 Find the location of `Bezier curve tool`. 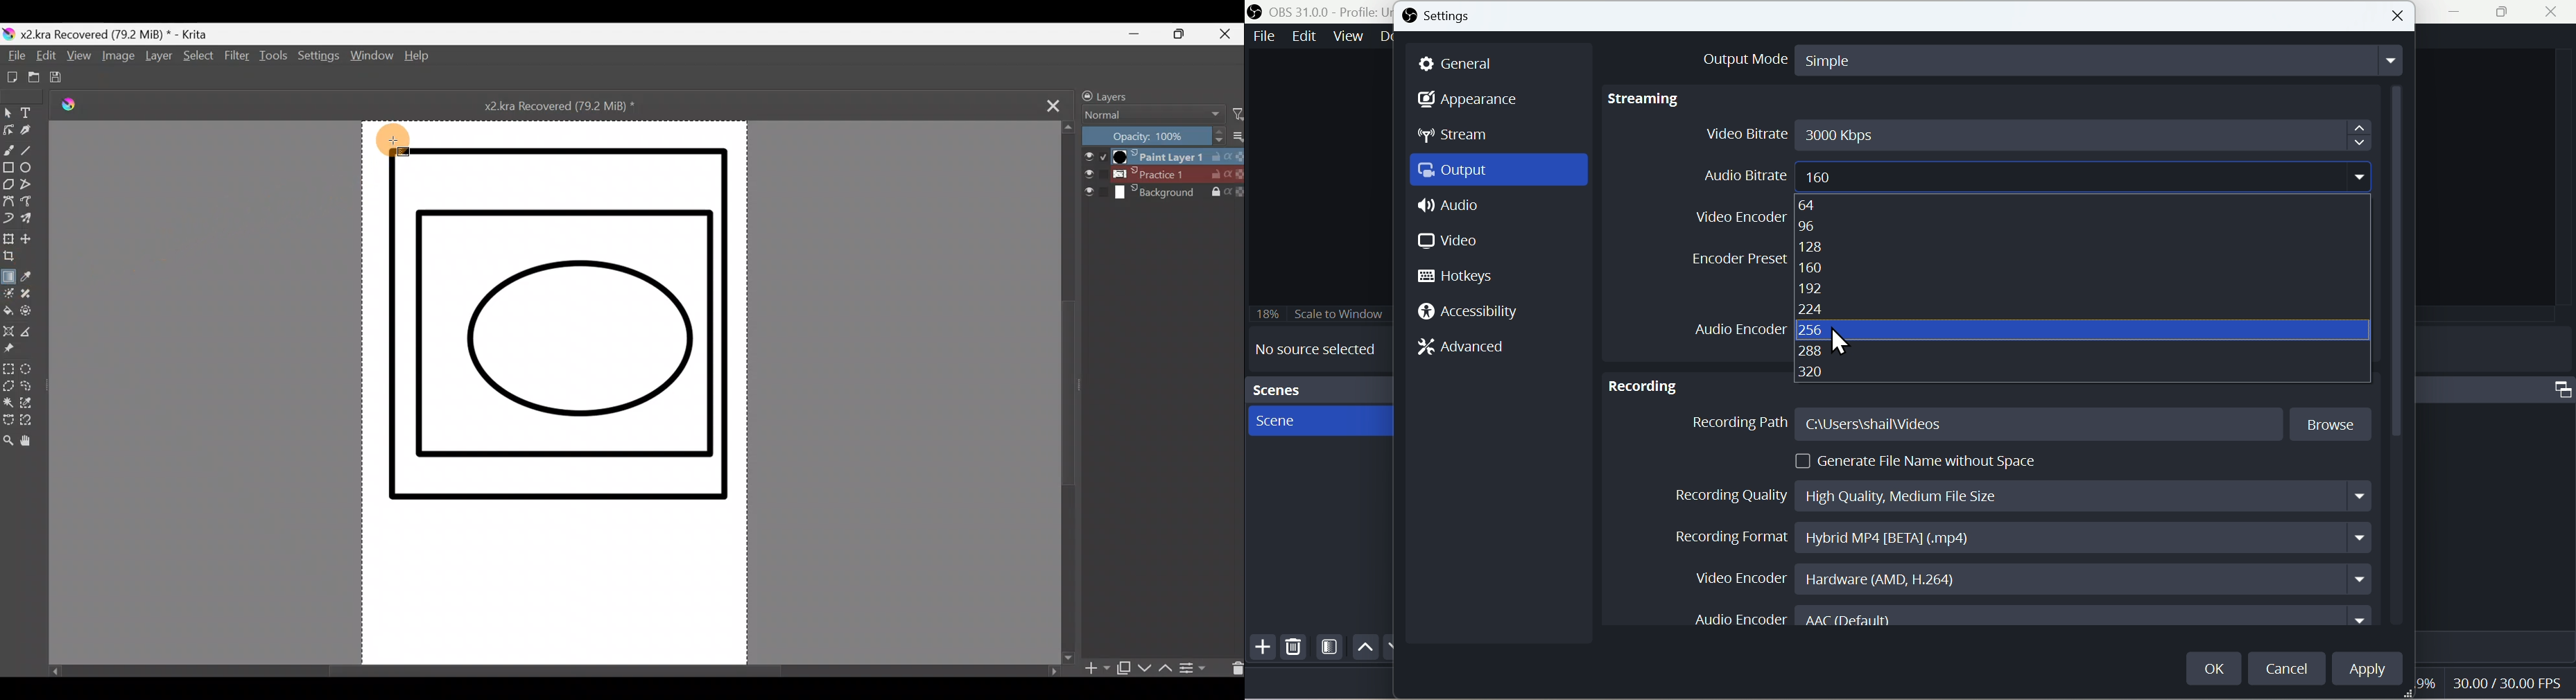

Bezier curve tool is located at coordinates (8, 203).